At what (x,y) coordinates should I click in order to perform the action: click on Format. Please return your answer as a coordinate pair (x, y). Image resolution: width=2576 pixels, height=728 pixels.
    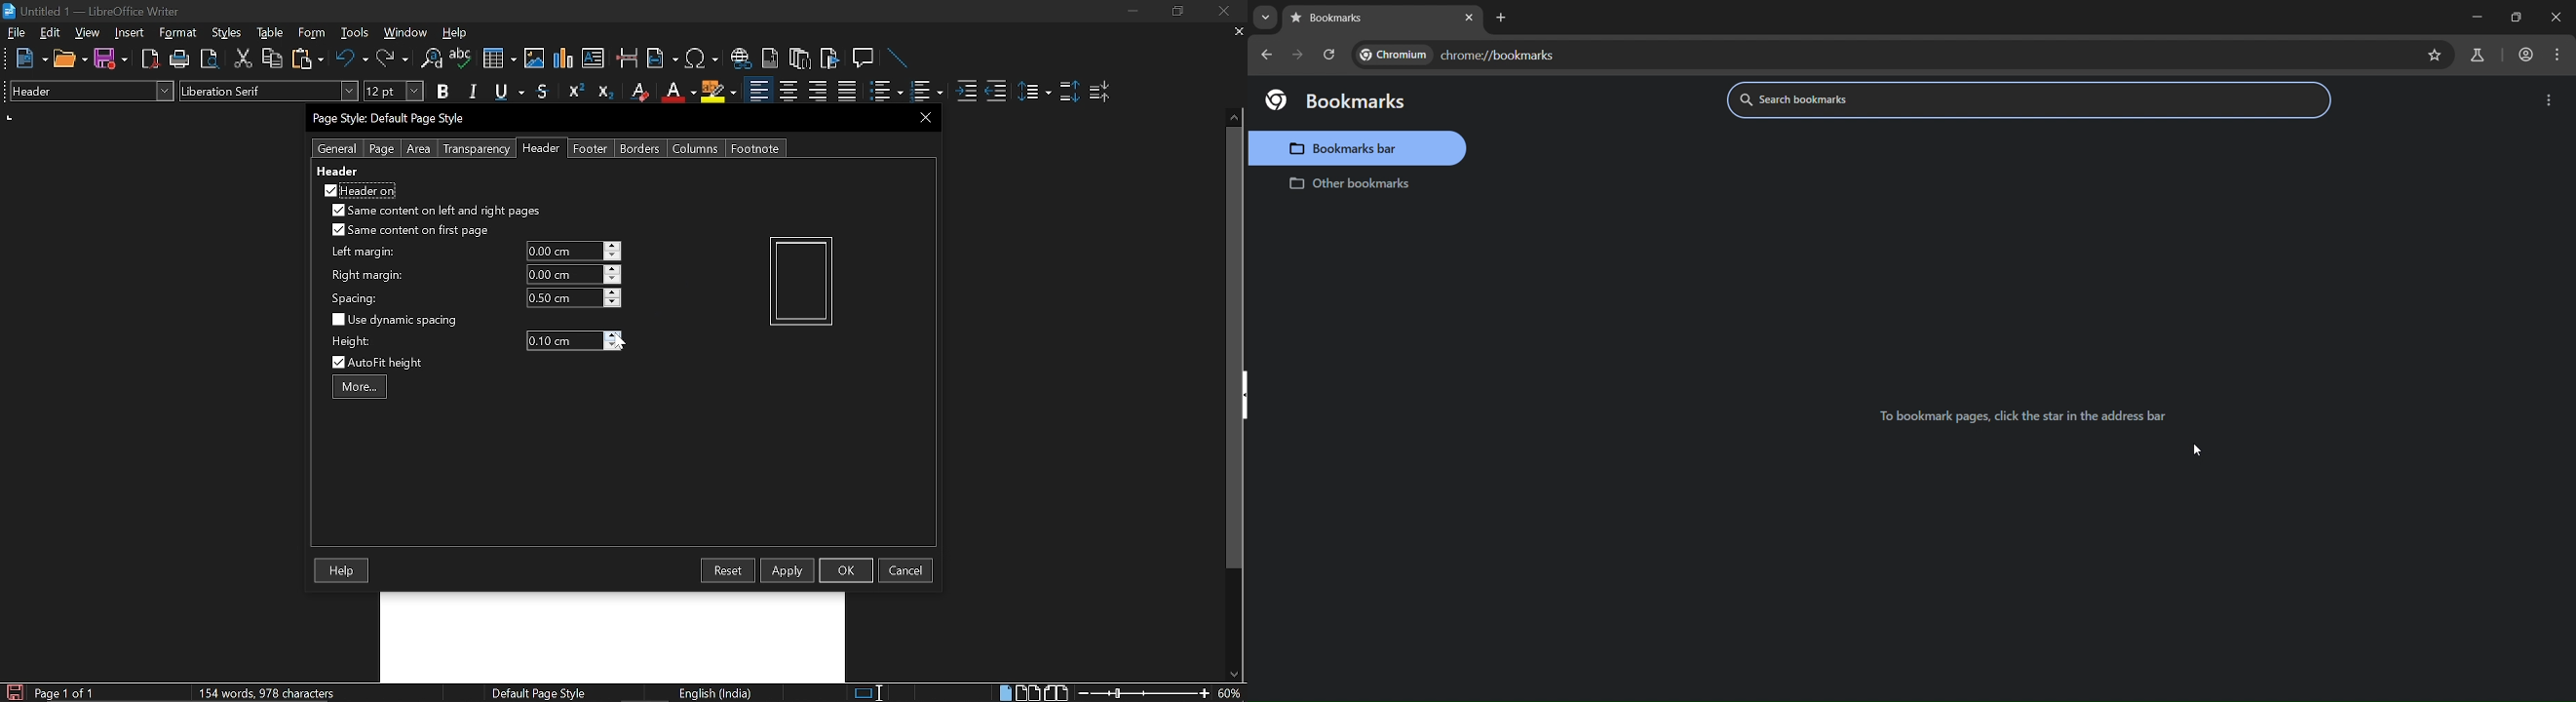
    Looking at the image, I should click on (180, 33).